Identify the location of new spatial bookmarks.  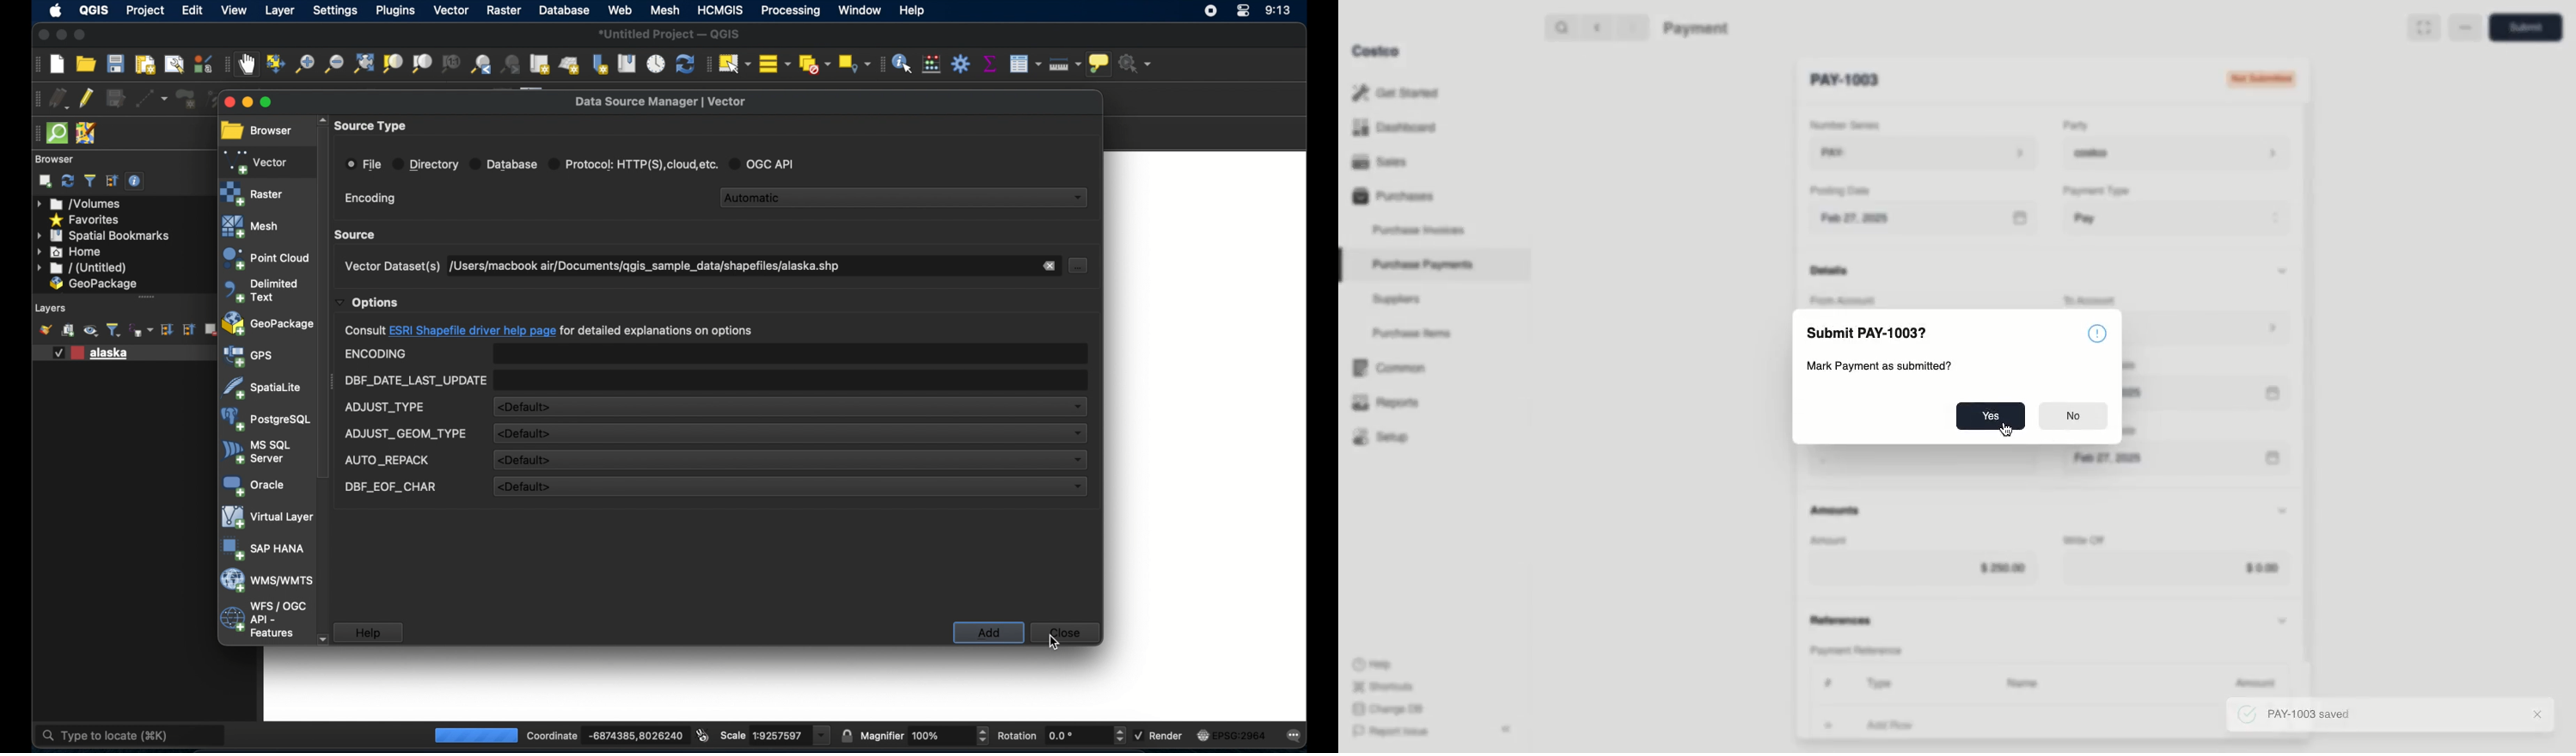
(600, 63).